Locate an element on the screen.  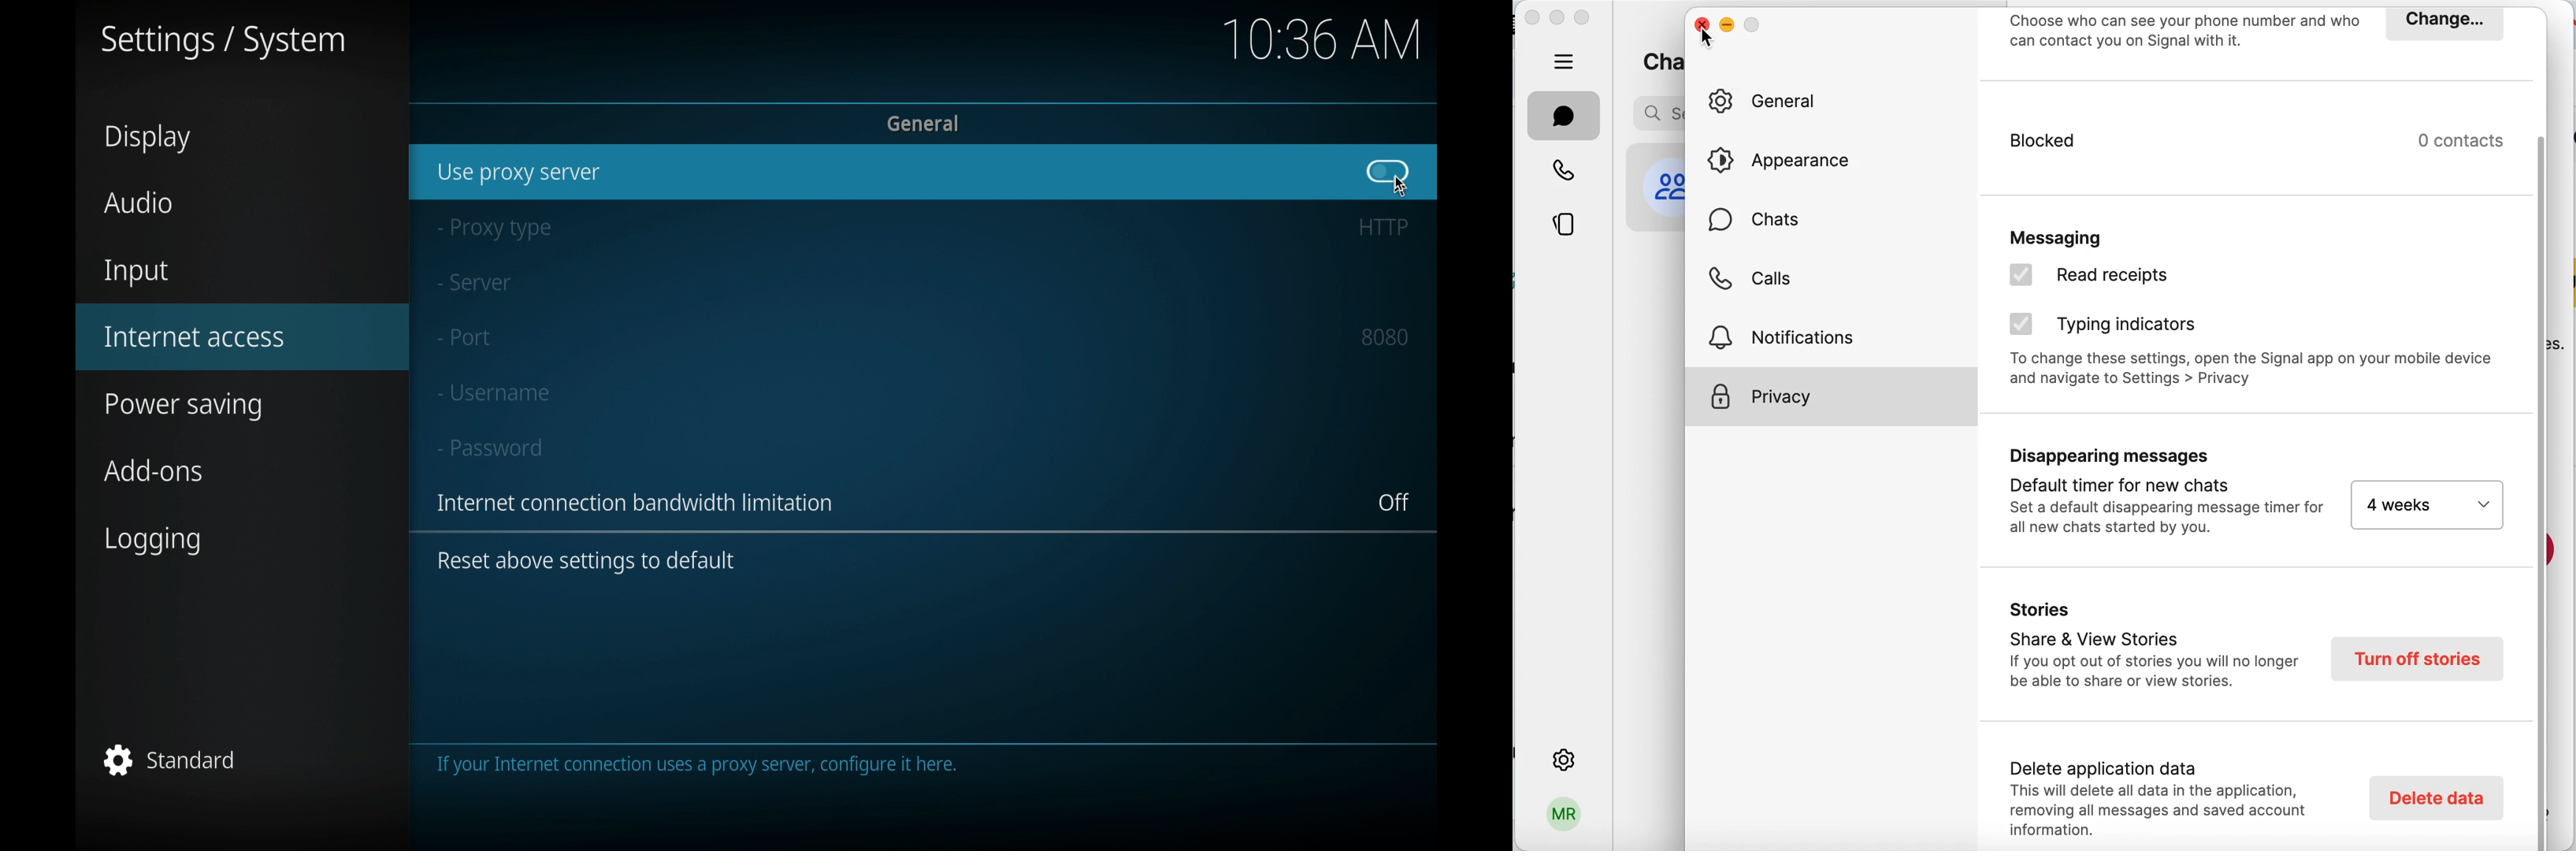
blocked is located at coordinates (2158, 151).